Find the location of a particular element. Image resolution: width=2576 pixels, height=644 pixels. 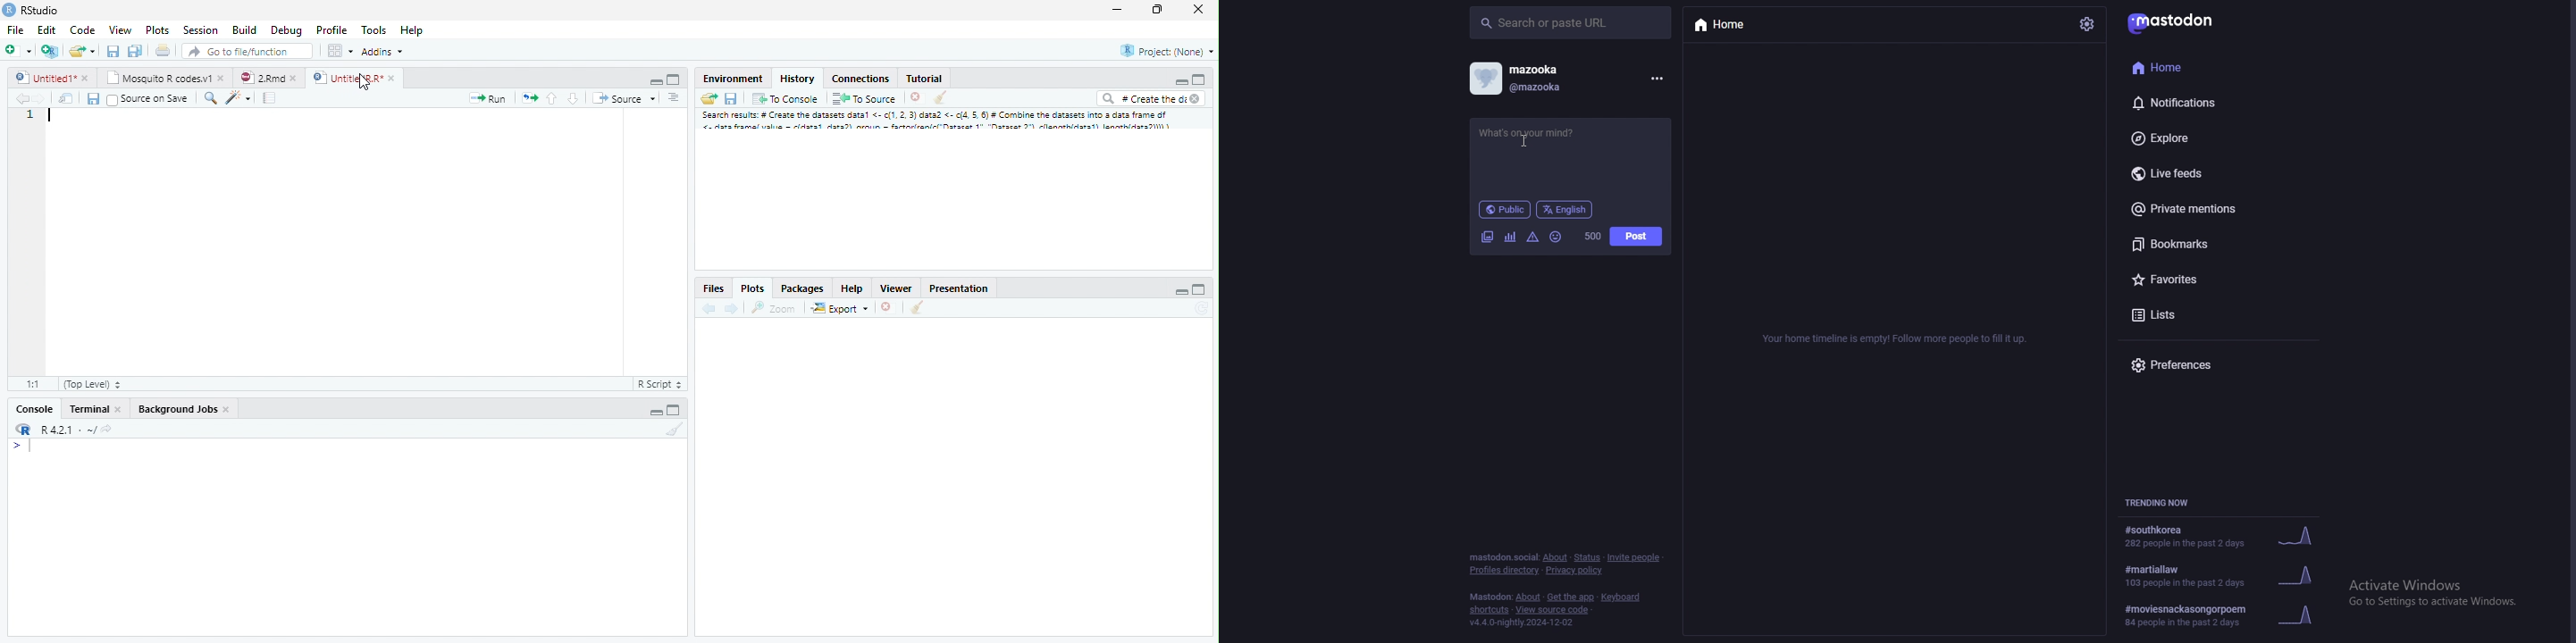

Zoom is located at coordinates (210, 100).